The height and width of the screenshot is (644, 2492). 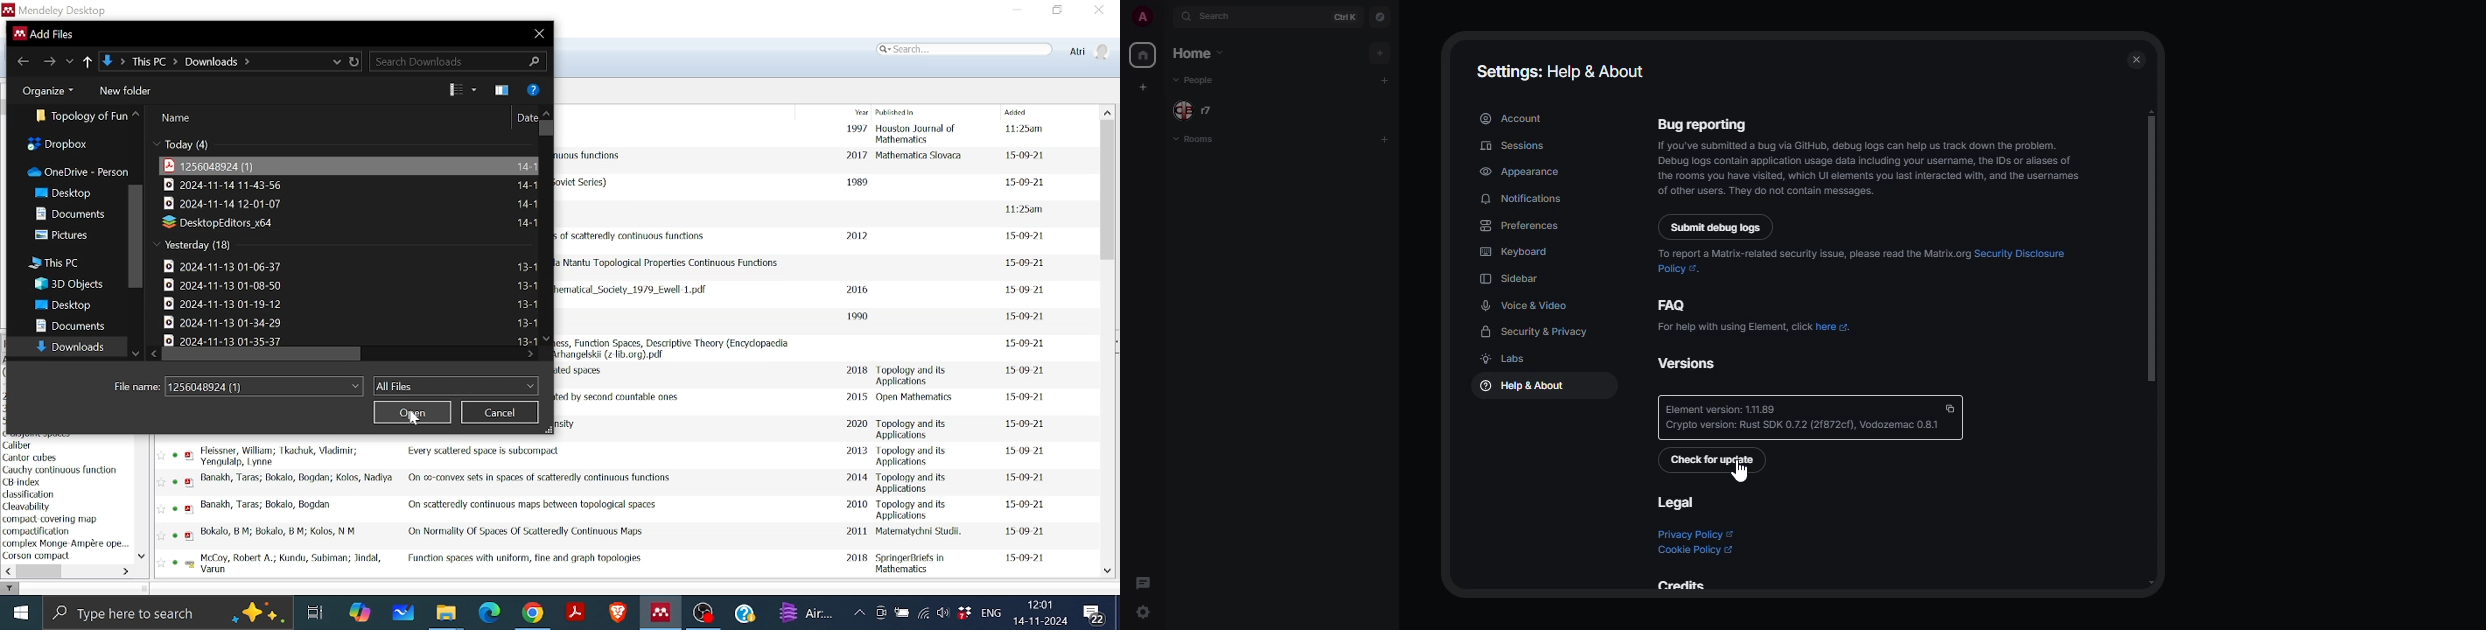 I want to click on date, so click(x=1026, y=155).